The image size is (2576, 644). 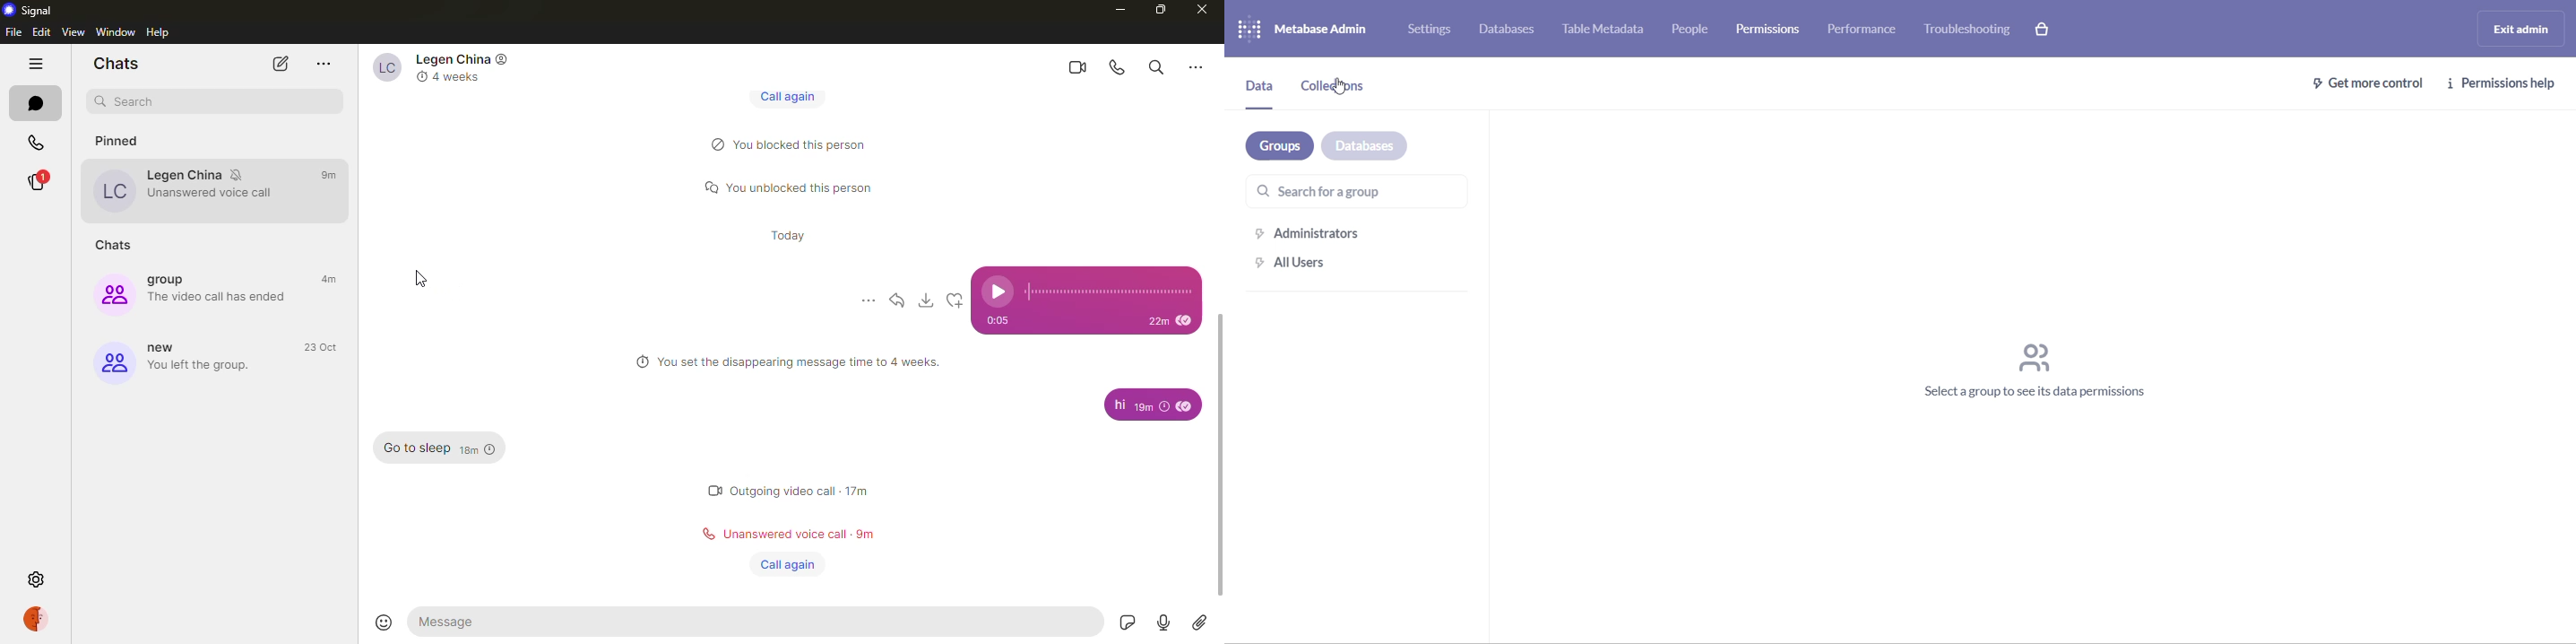 I want to click on time, so click(x=481, y=450).